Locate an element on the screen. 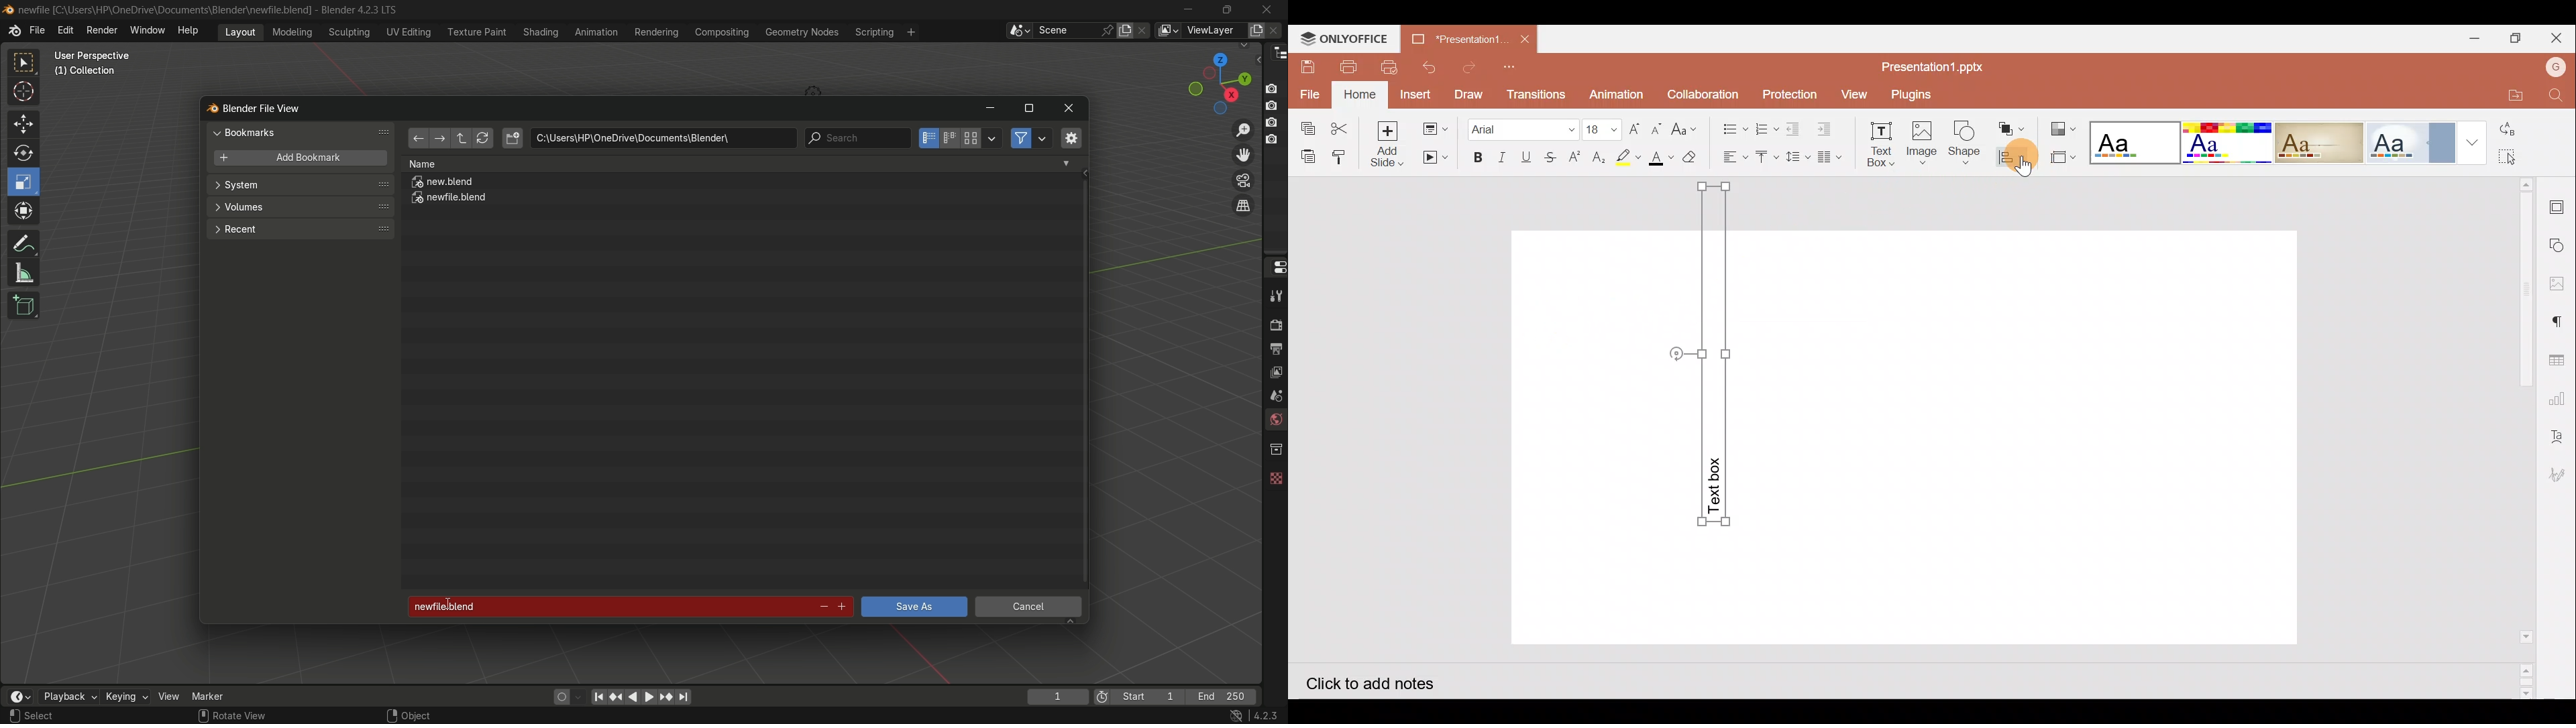 This screenshot has width=2576, height=728. toggle region is located at coordinates (1070, 137).